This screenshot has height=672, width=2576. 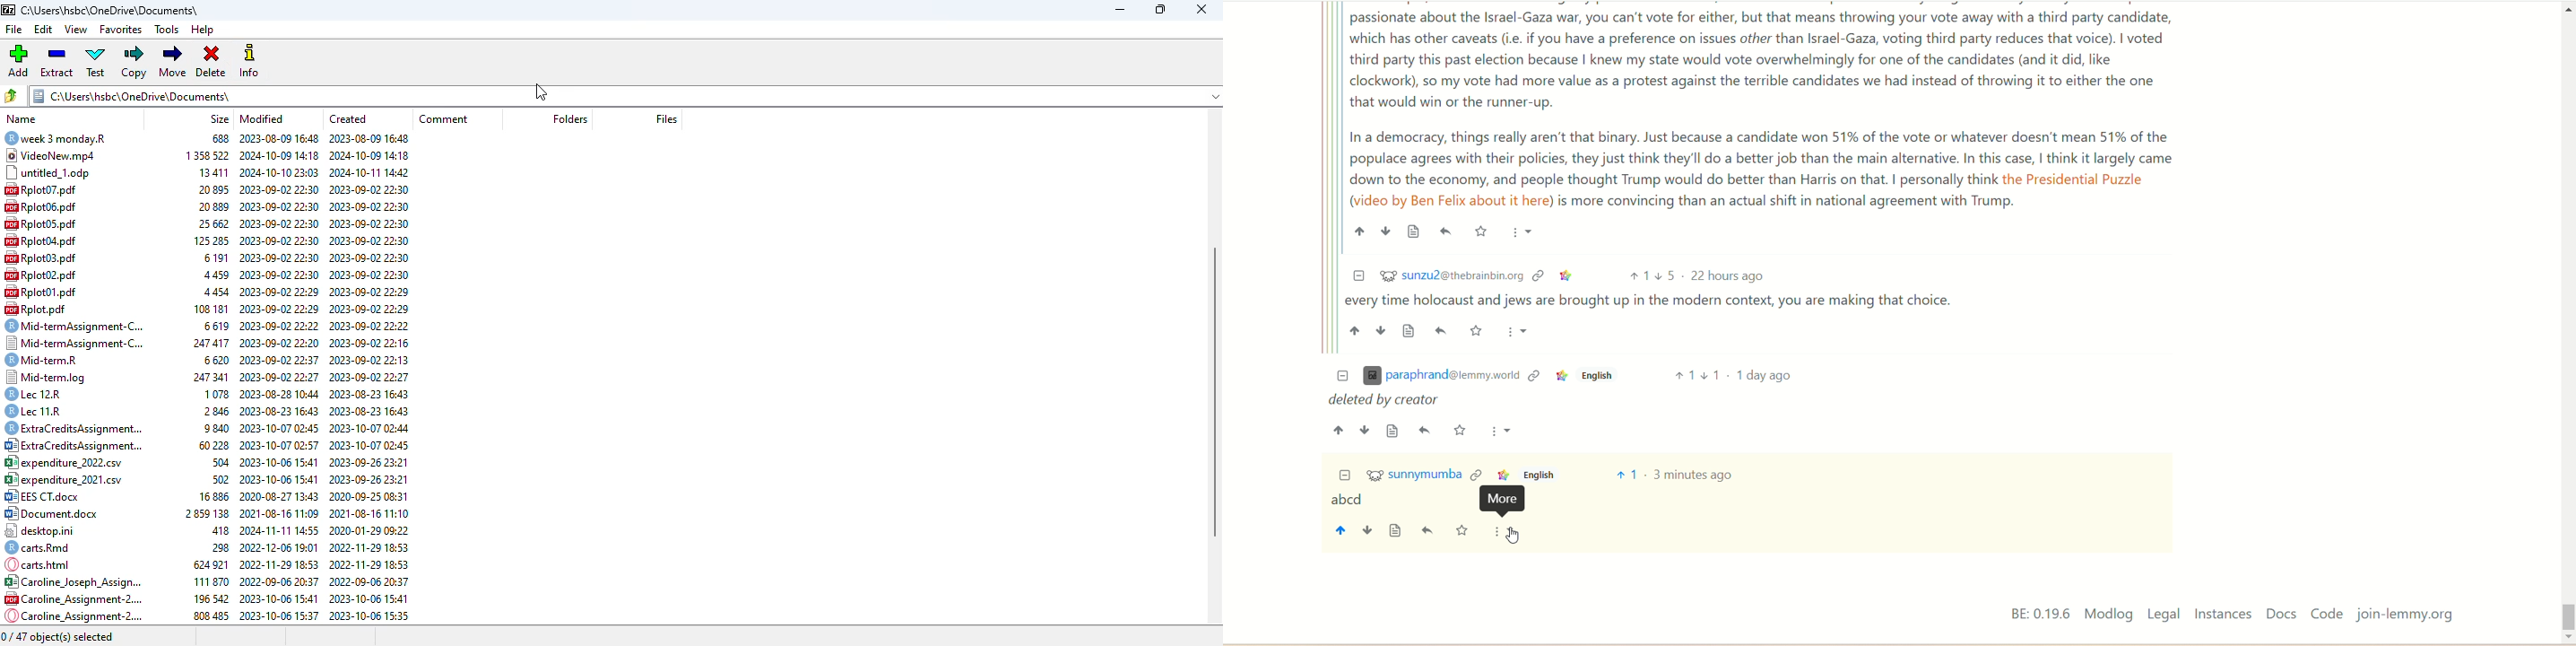 I want to click on link, so click(x=1476, y=473).